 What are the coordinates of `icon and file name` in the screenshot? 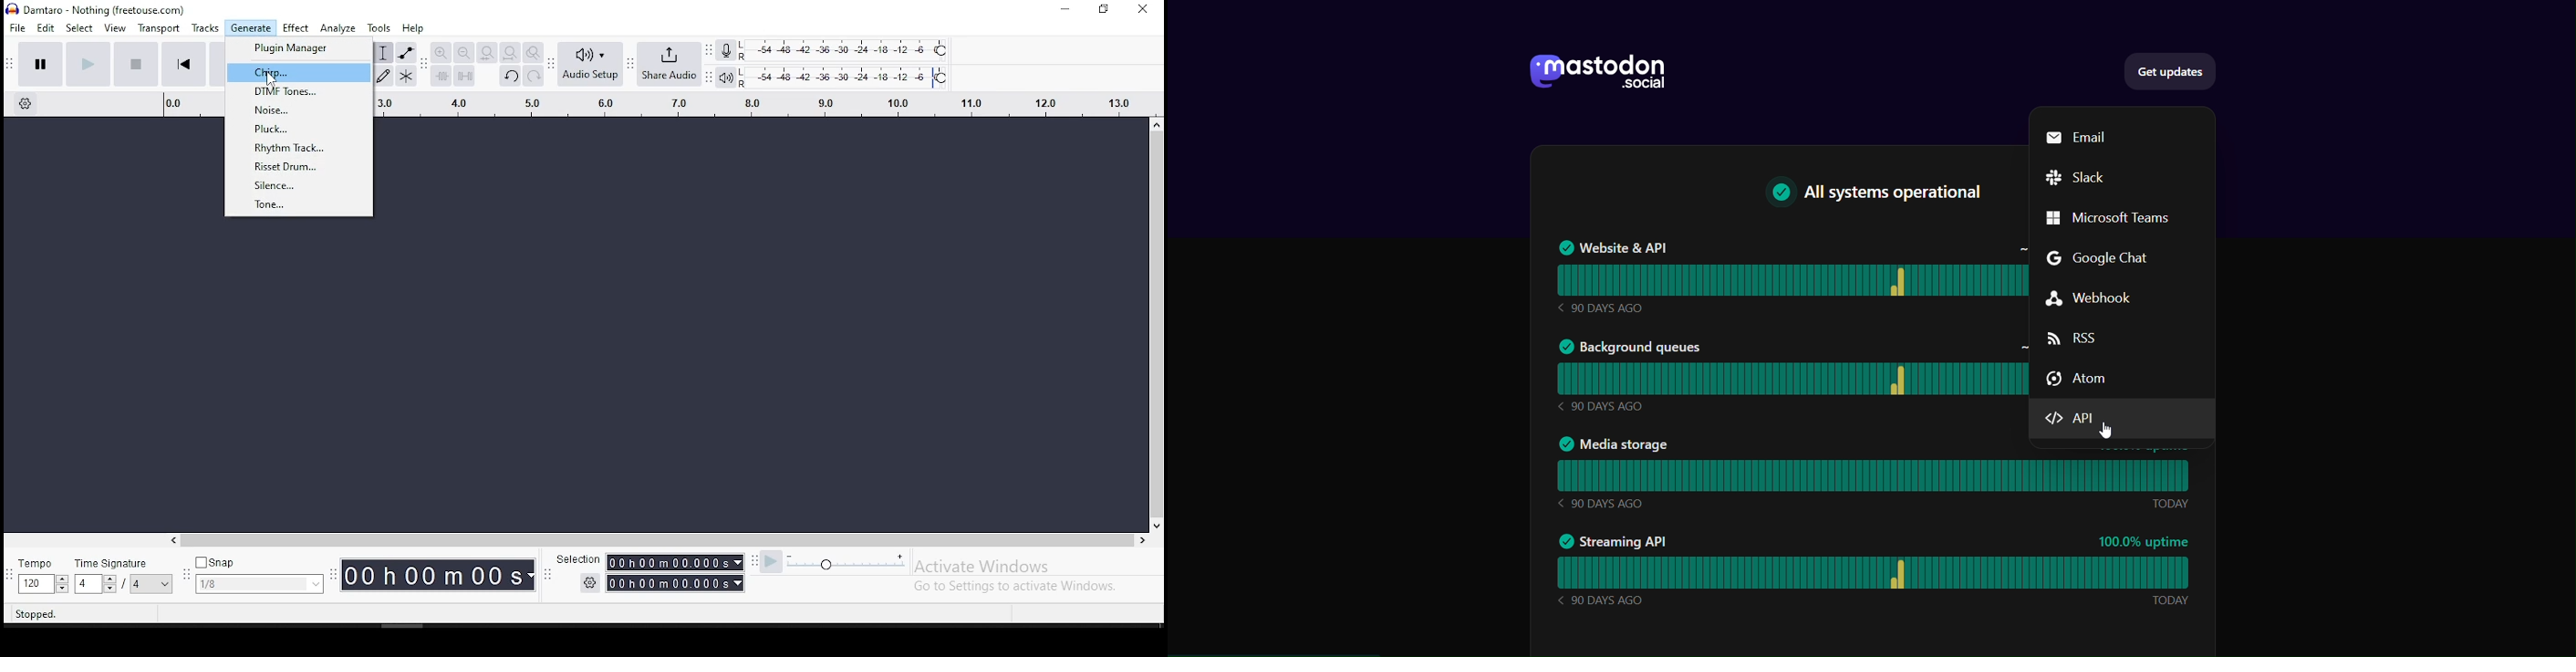 It's located at (102, 10).